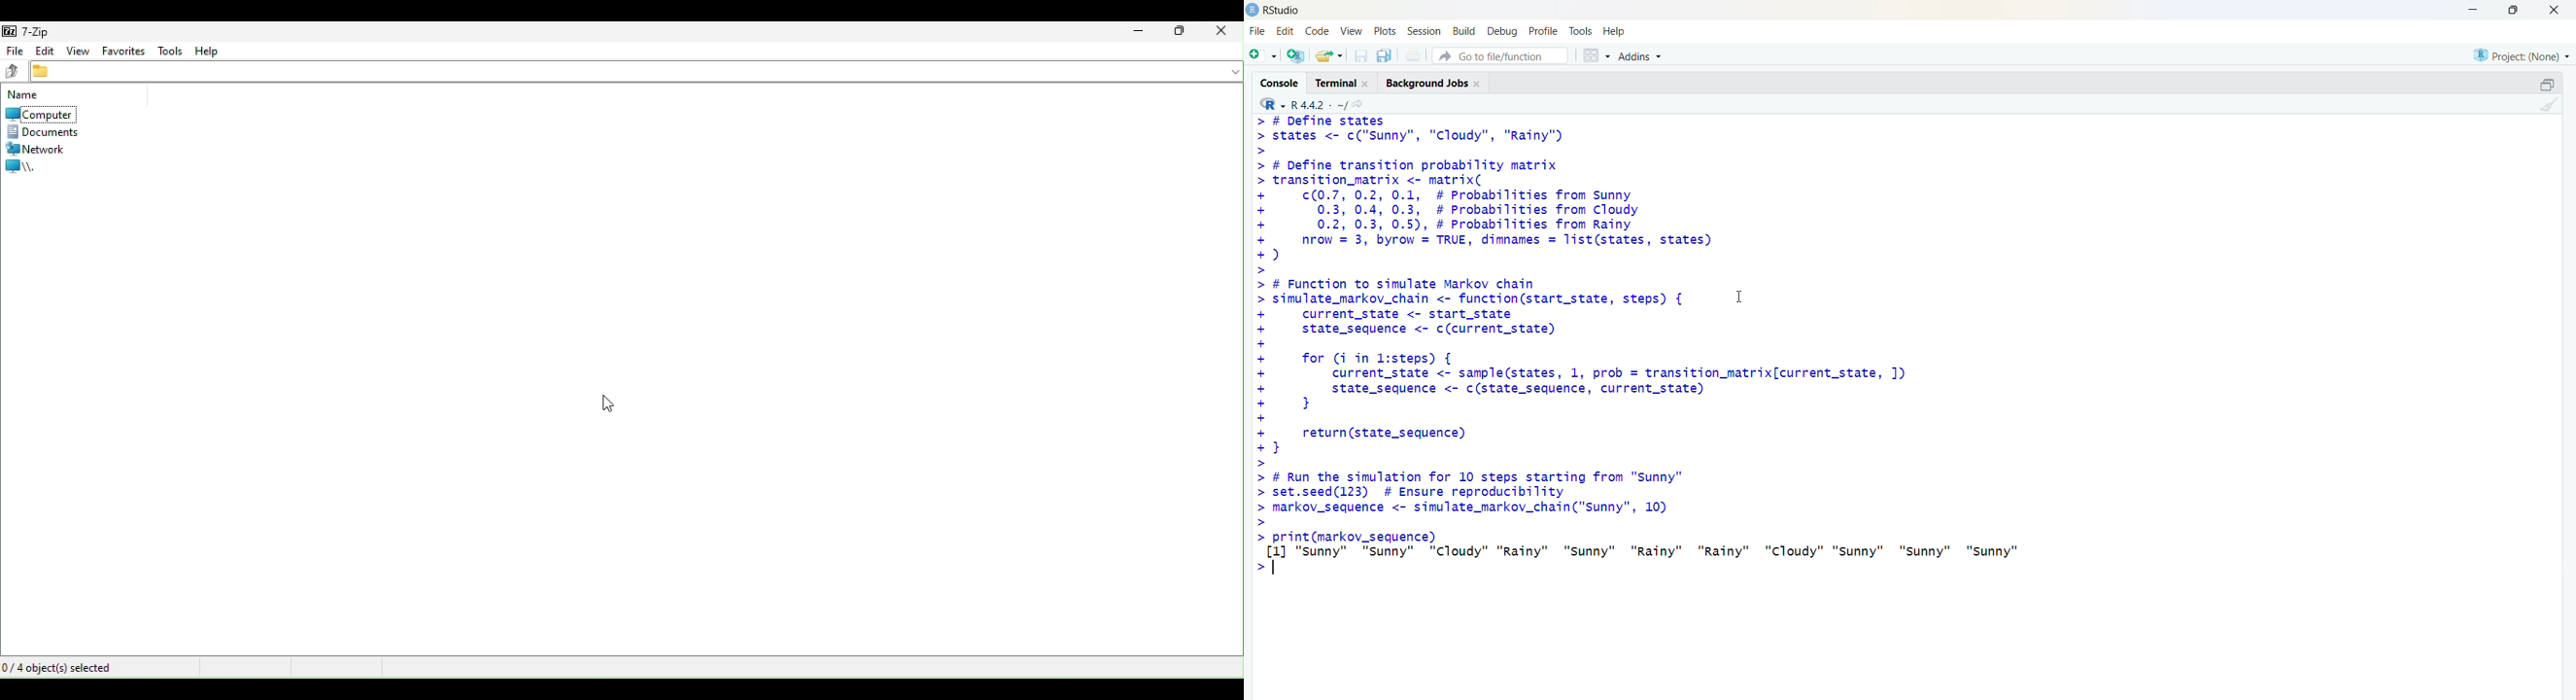 The height and width of the screenshot is (700, 2576). I want to click on close, so click(2554, 10).